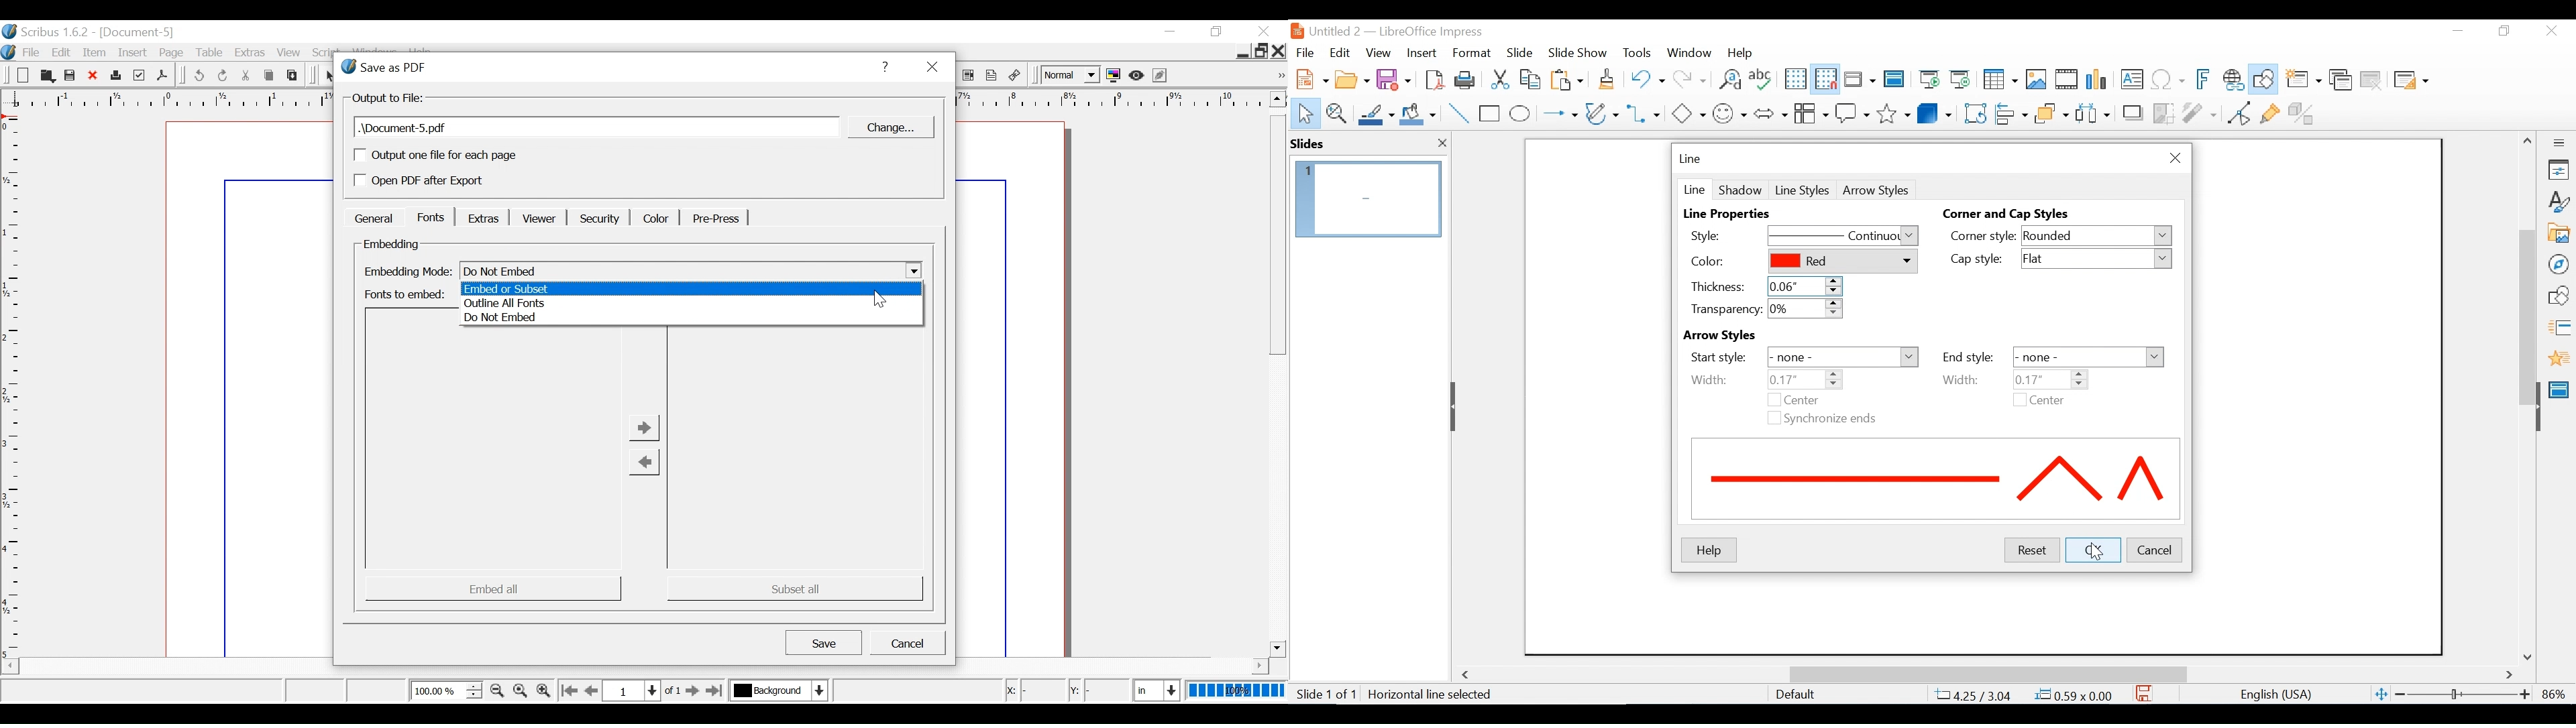 This screenshot has height=728, width=2576. What do you see at coordinates (407, 295) in the screenshot?
I see `Fonts to embed` at bounding box center [407, 295].